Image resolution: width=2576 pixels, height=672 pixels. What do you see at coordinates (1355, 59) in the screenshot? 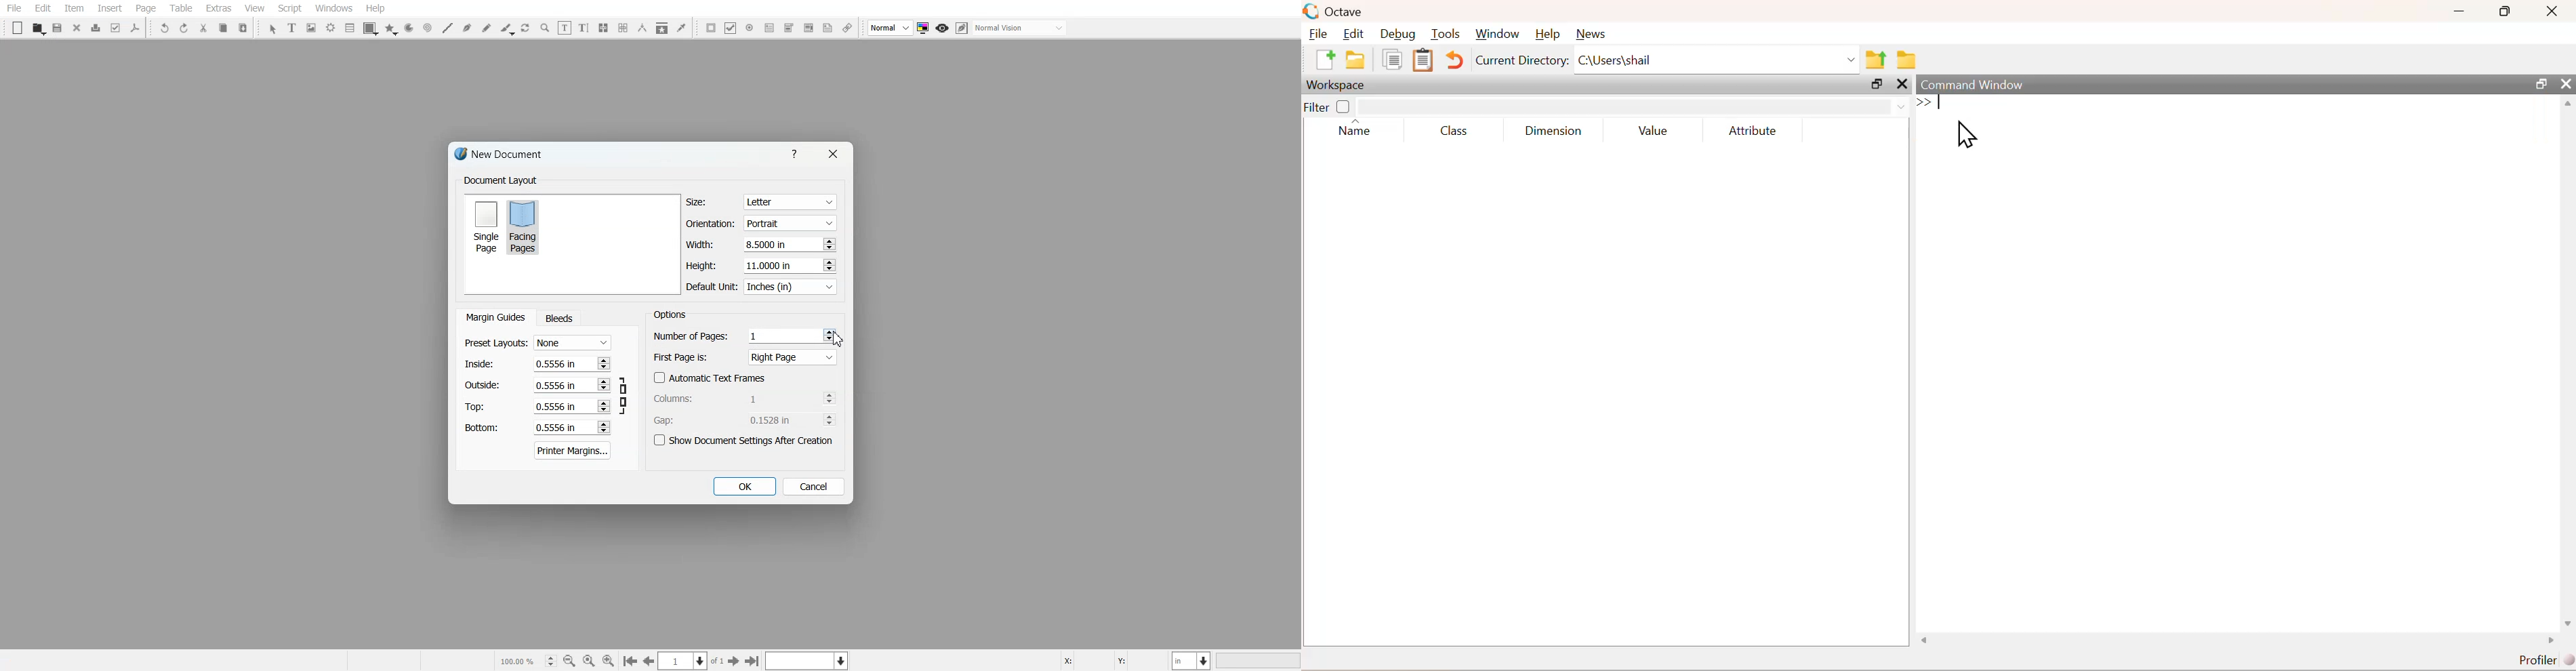
I see `folder` at bounding box center [1355, 59].